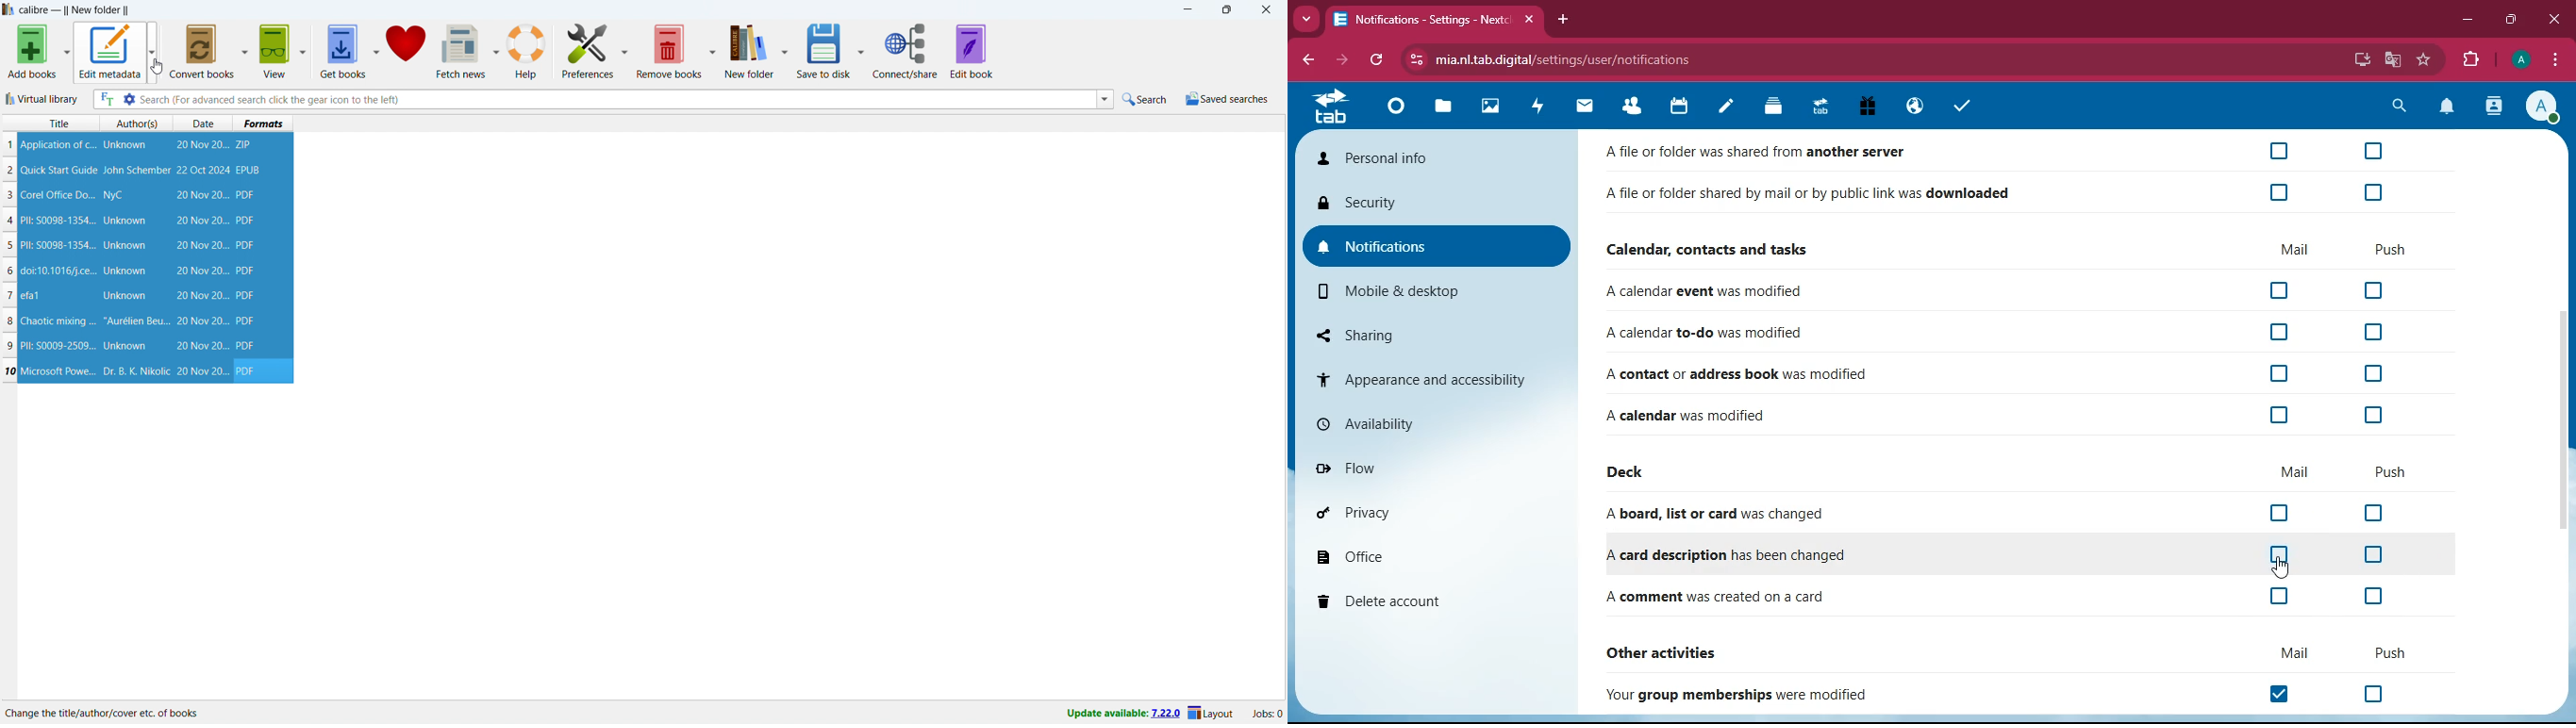 The height and width of the screenshot is (728, 2576). What do you see at coordinates (1913, 107) in the screenshot?
I see `public` at bounding box center [1913, 107].